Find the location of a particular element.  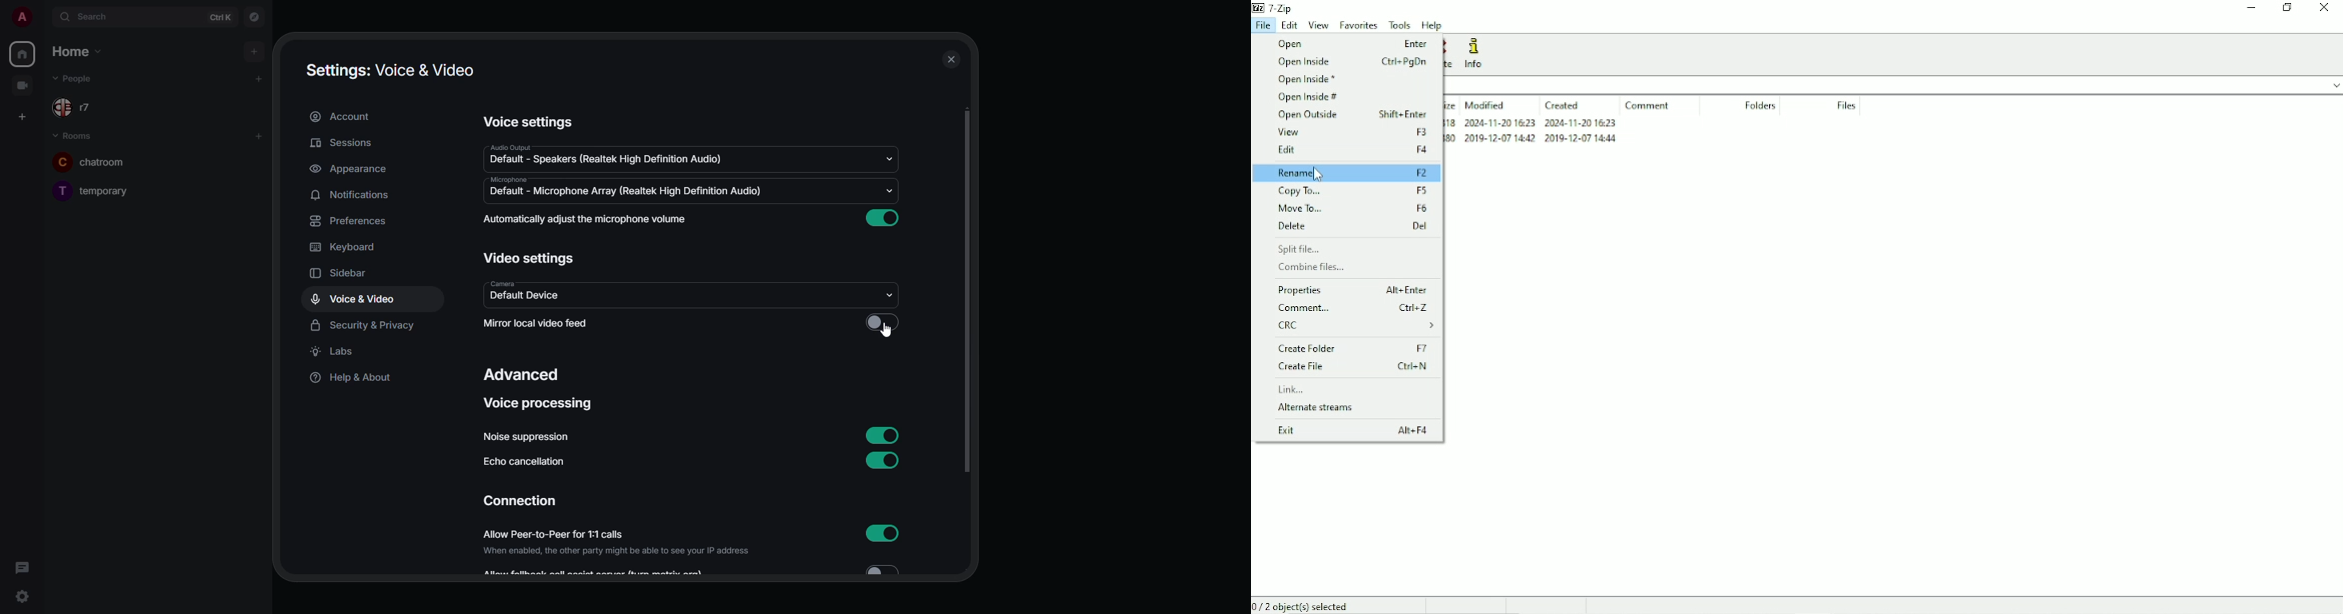

Comment is located at coordinates (1352, 308).